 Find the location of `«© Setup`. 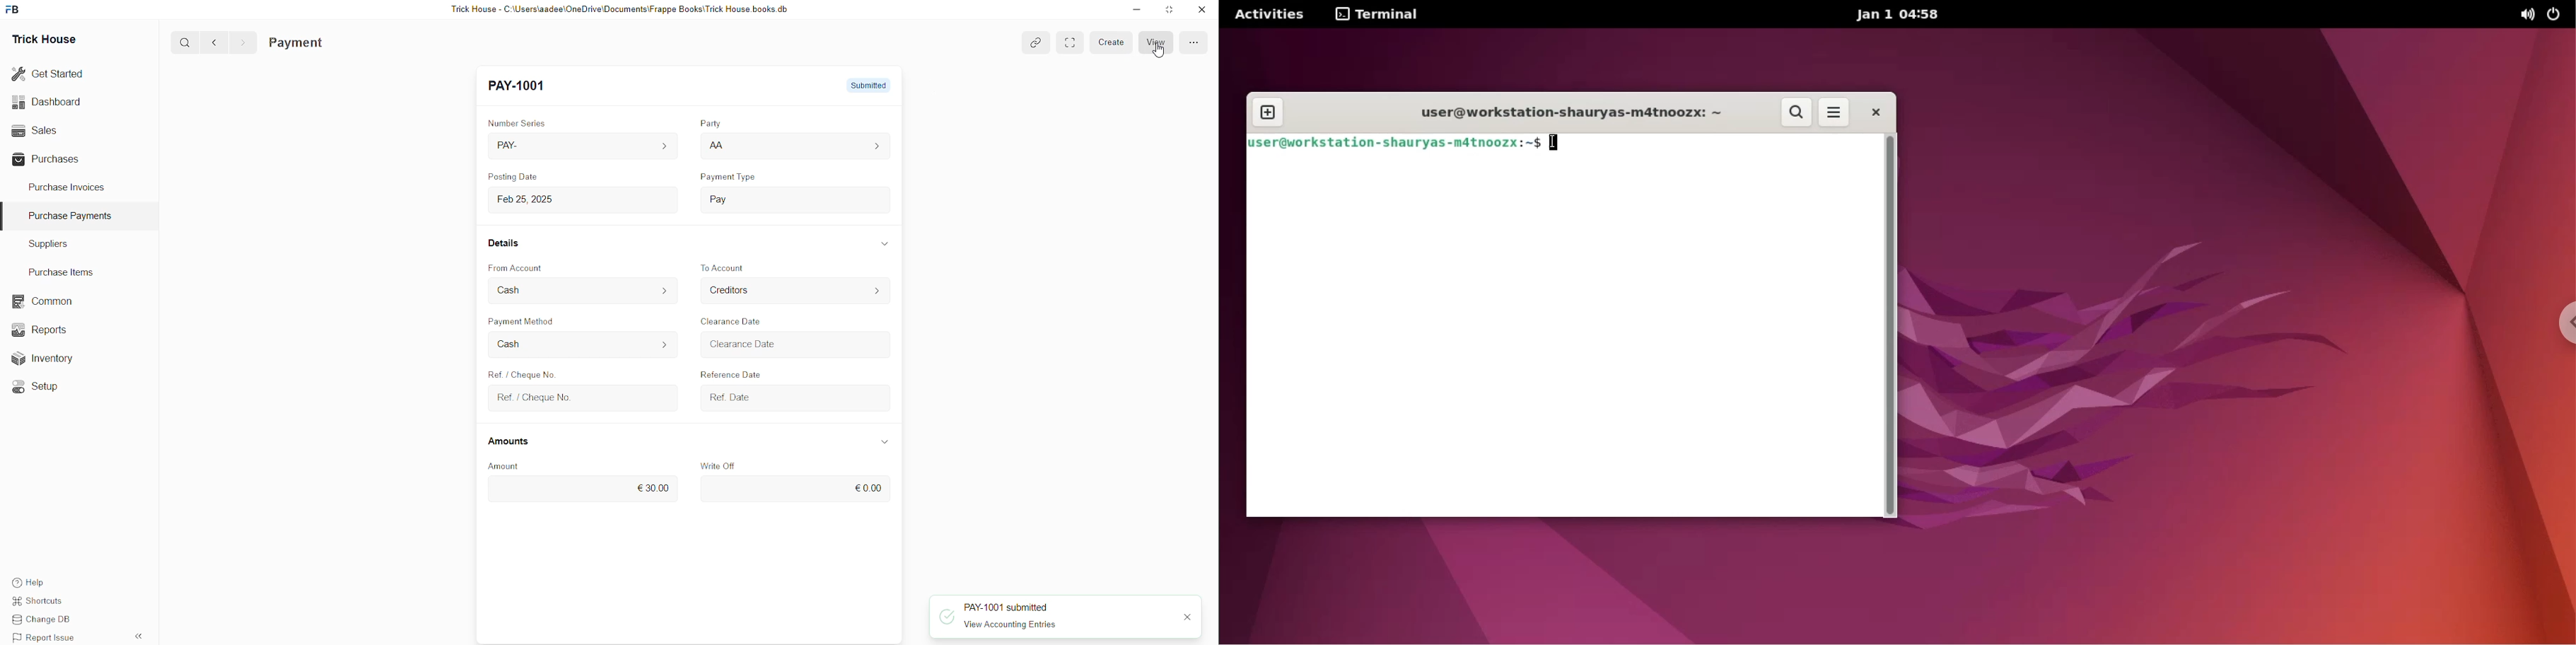

«© Setup is located at coordinates (39, 387).